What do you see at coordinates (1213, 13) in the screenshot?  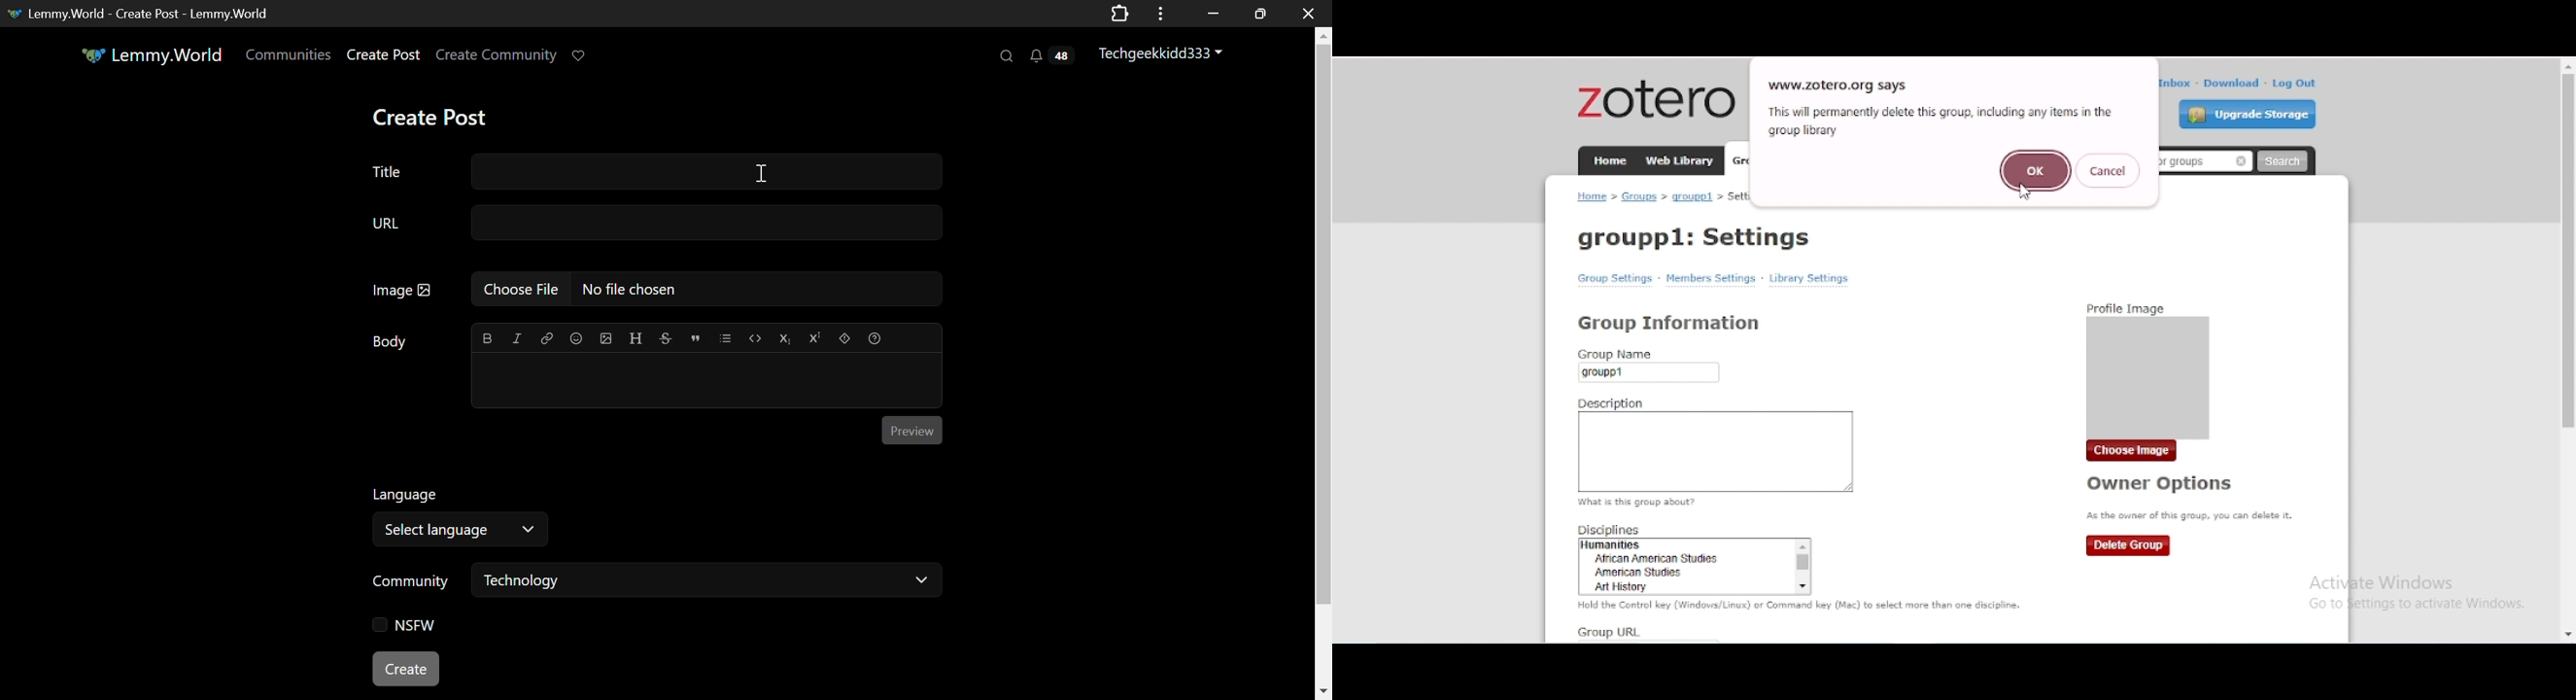 I see `Restore Down` at bounding box center [1213, 13].